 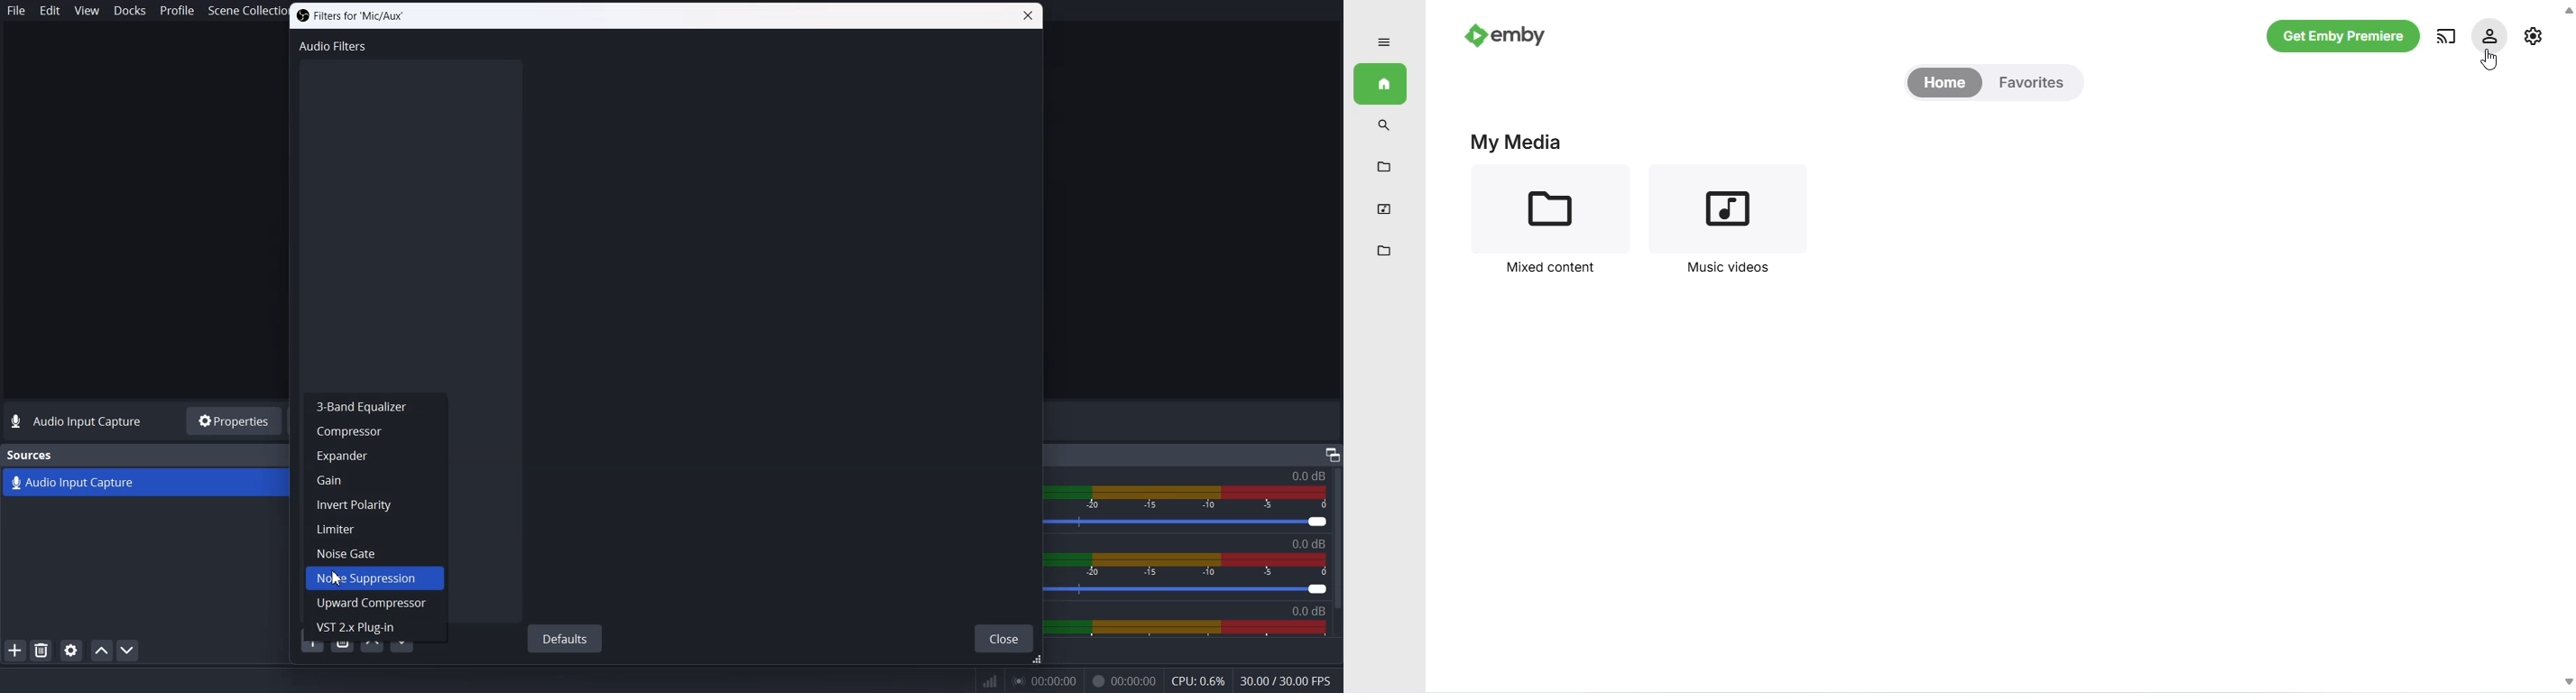 I want to click on Volume level adjuster, so click(x=1193, y=591).